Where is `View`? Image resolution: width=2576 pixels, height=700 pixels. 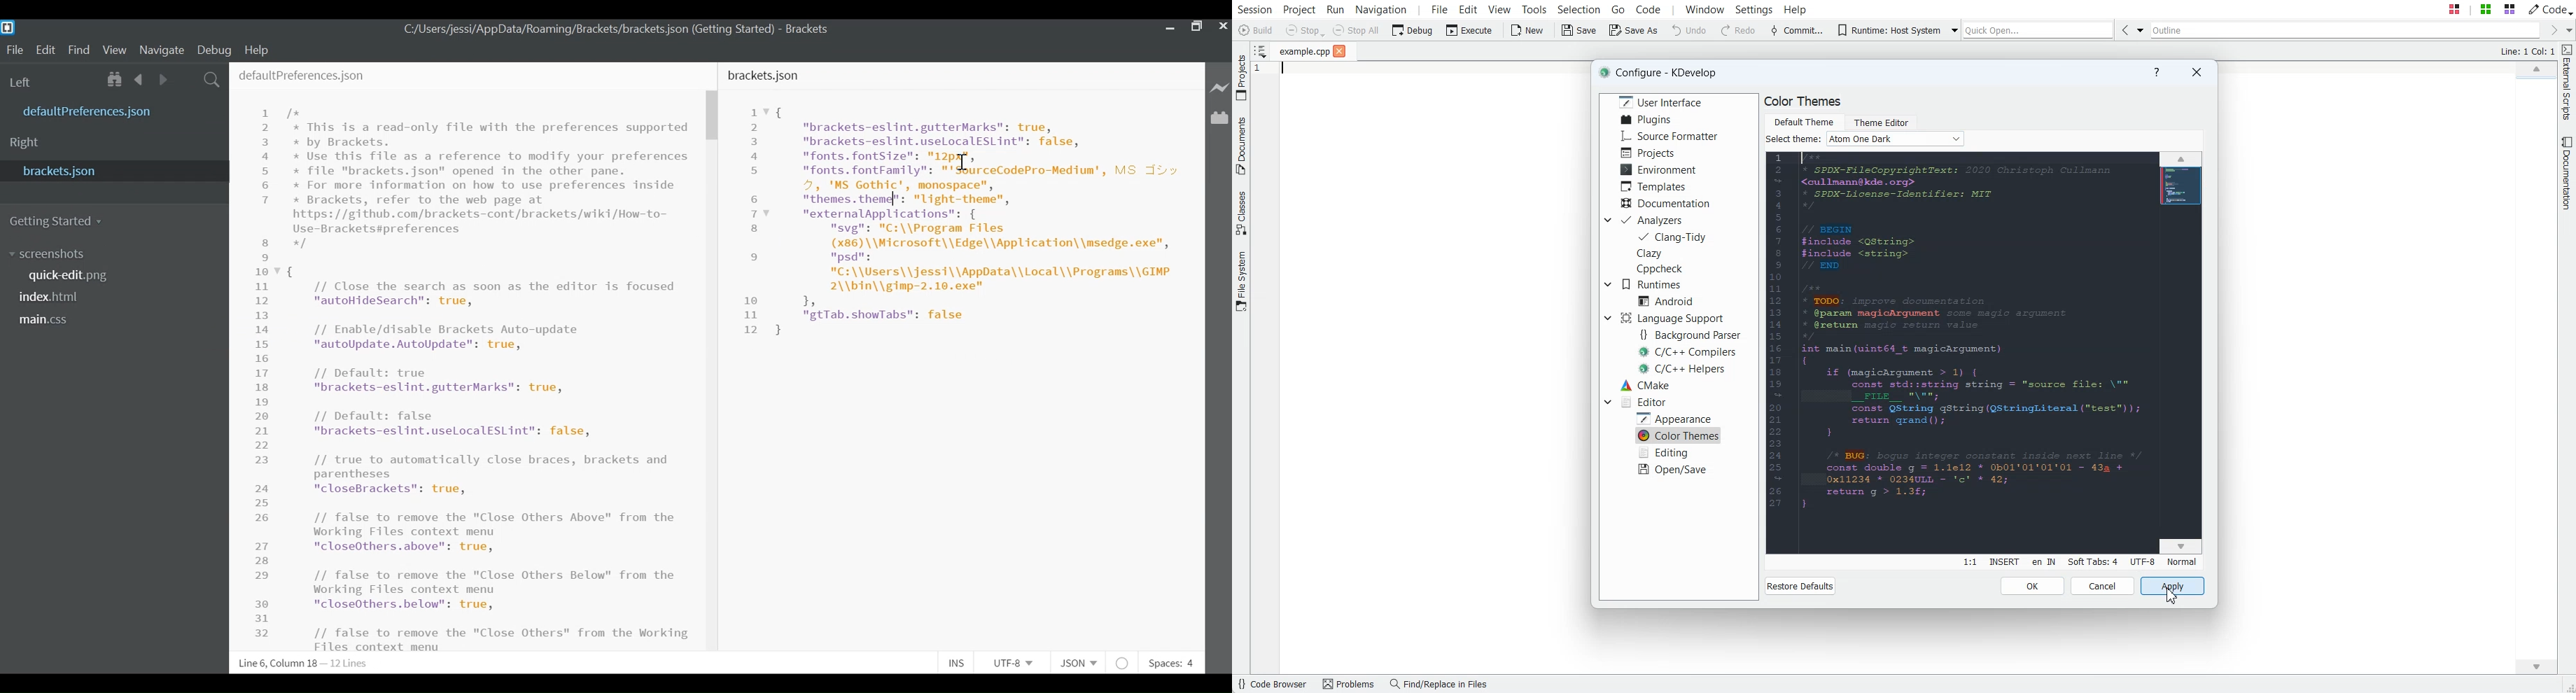
View is located at coordinates (115, 51).